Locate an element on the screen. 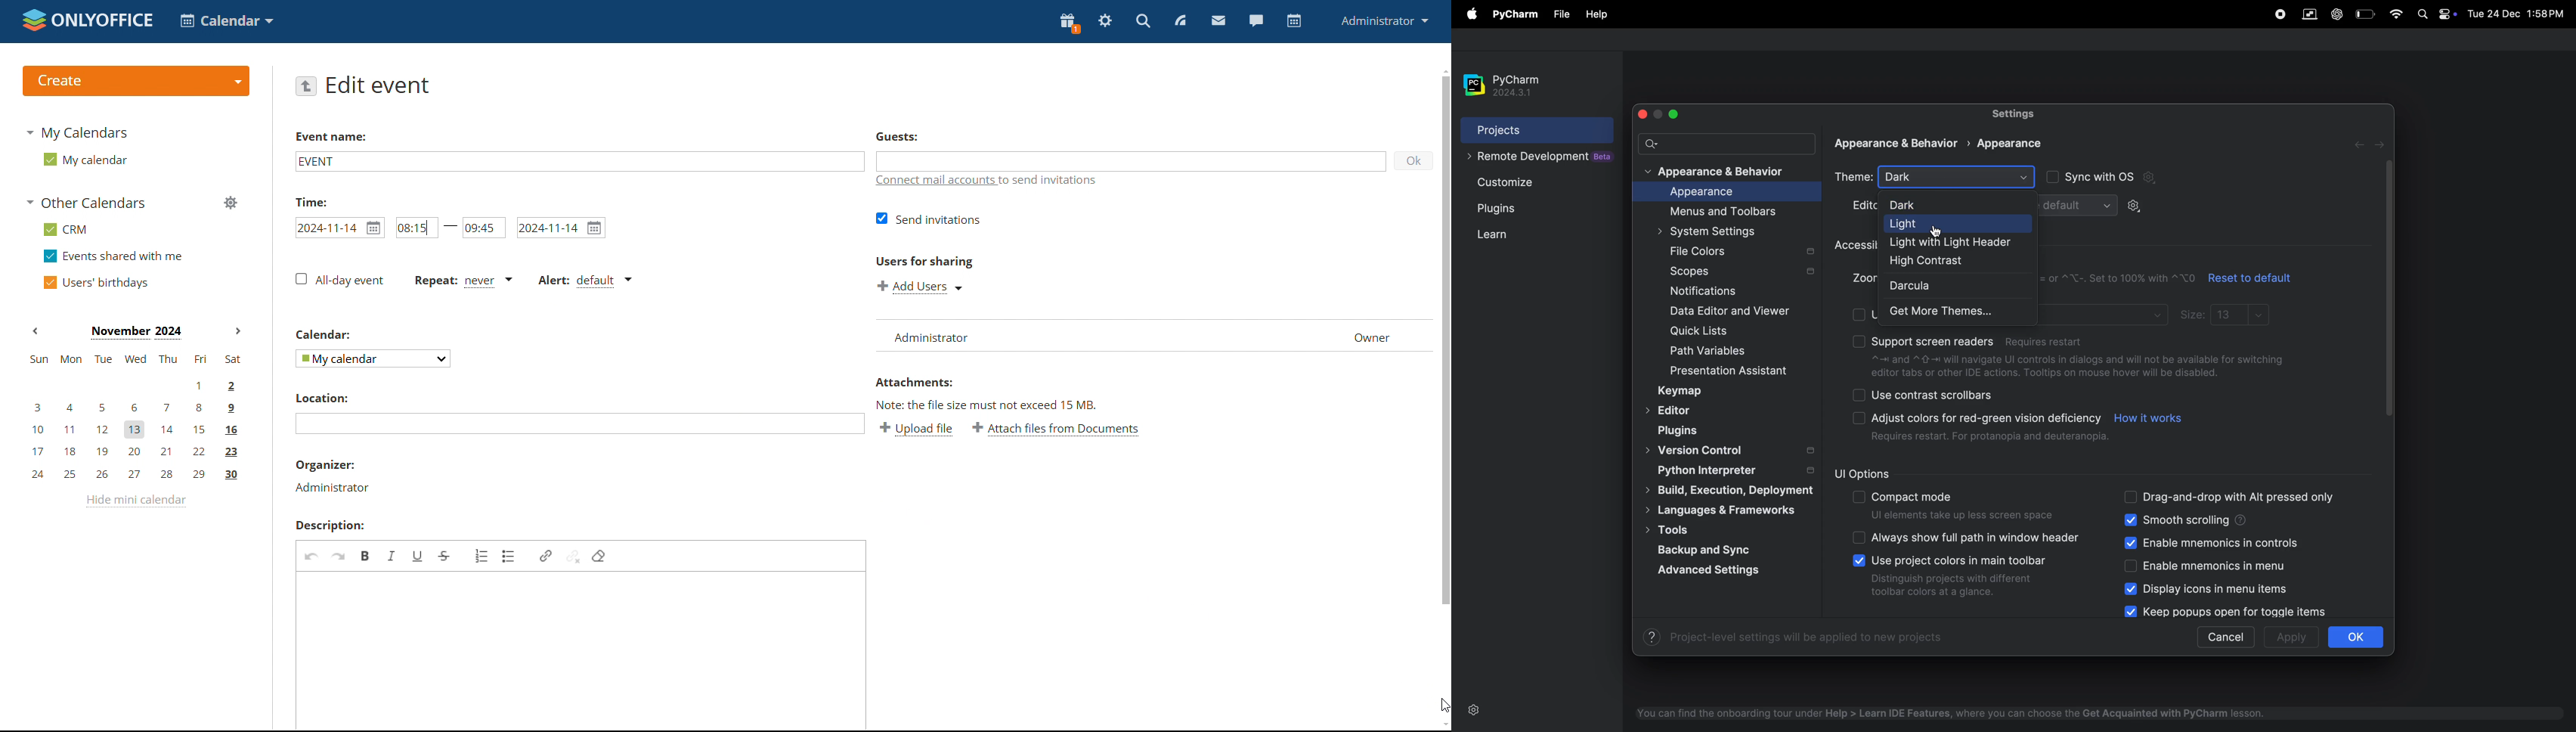  logo is located at coordinates (88, 21).